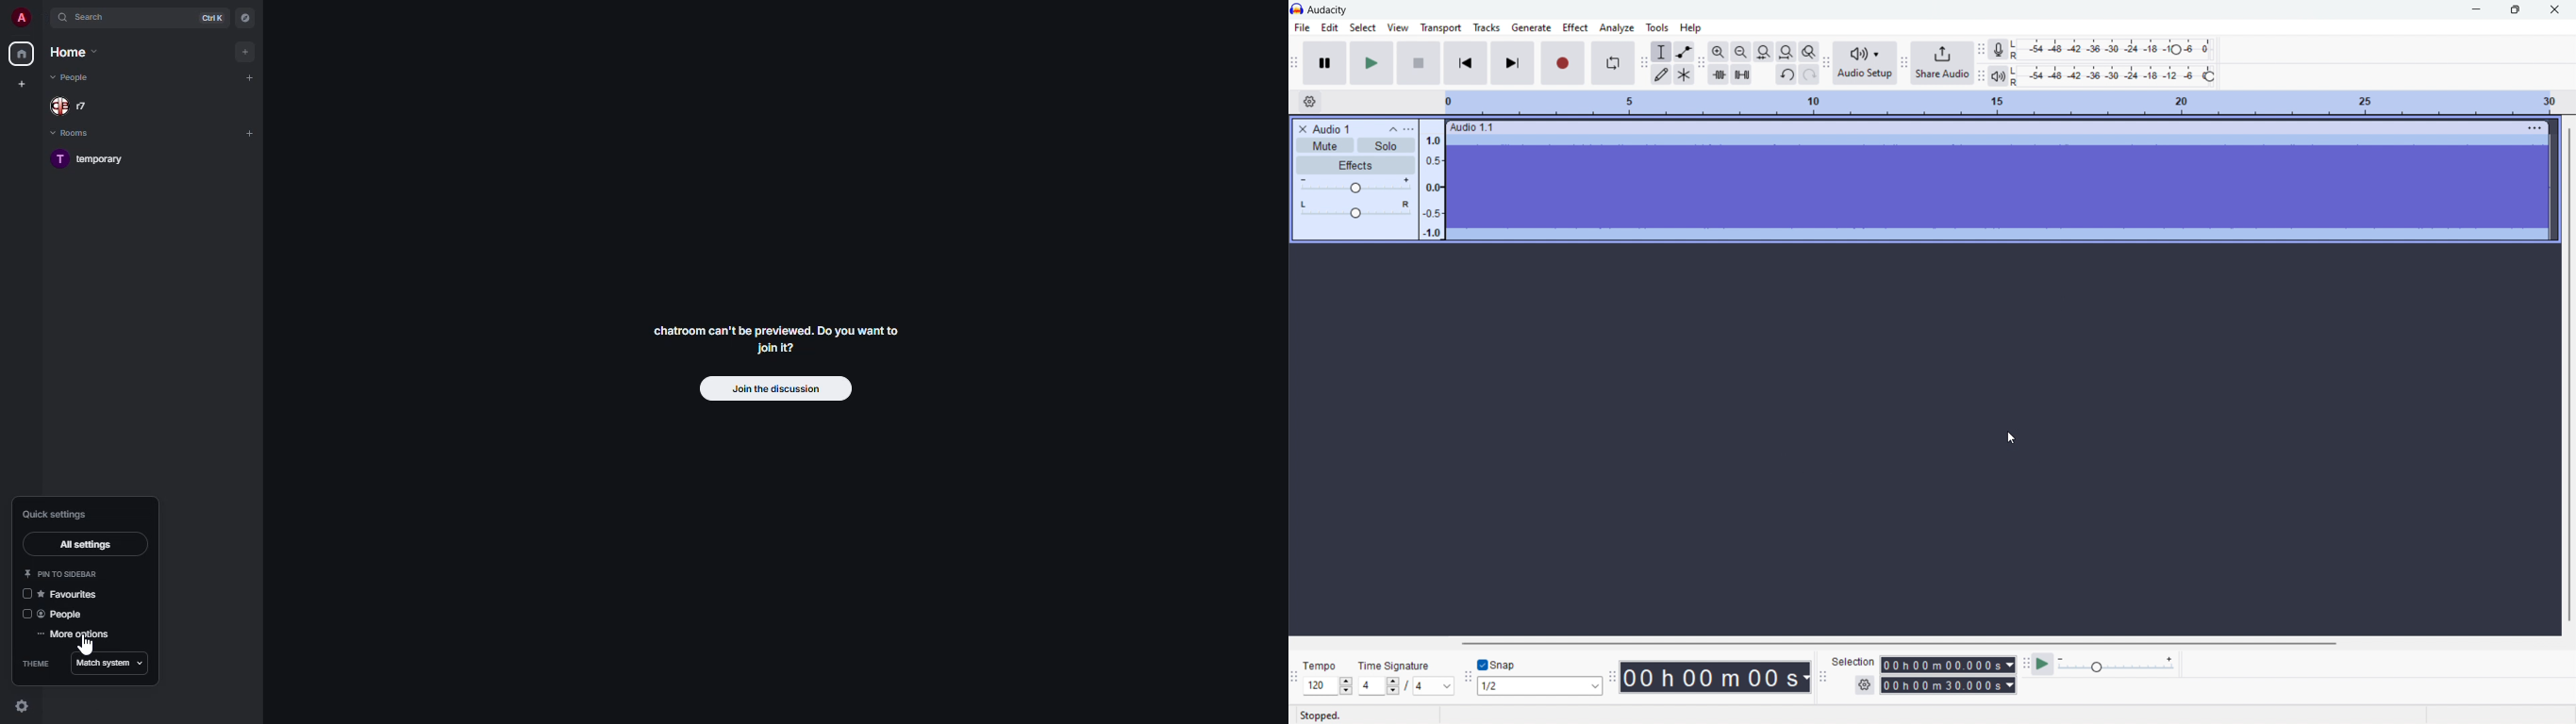 The height and width of the screenshot is (728, 2576). I want to click on ctrl K, so click(216, 17).